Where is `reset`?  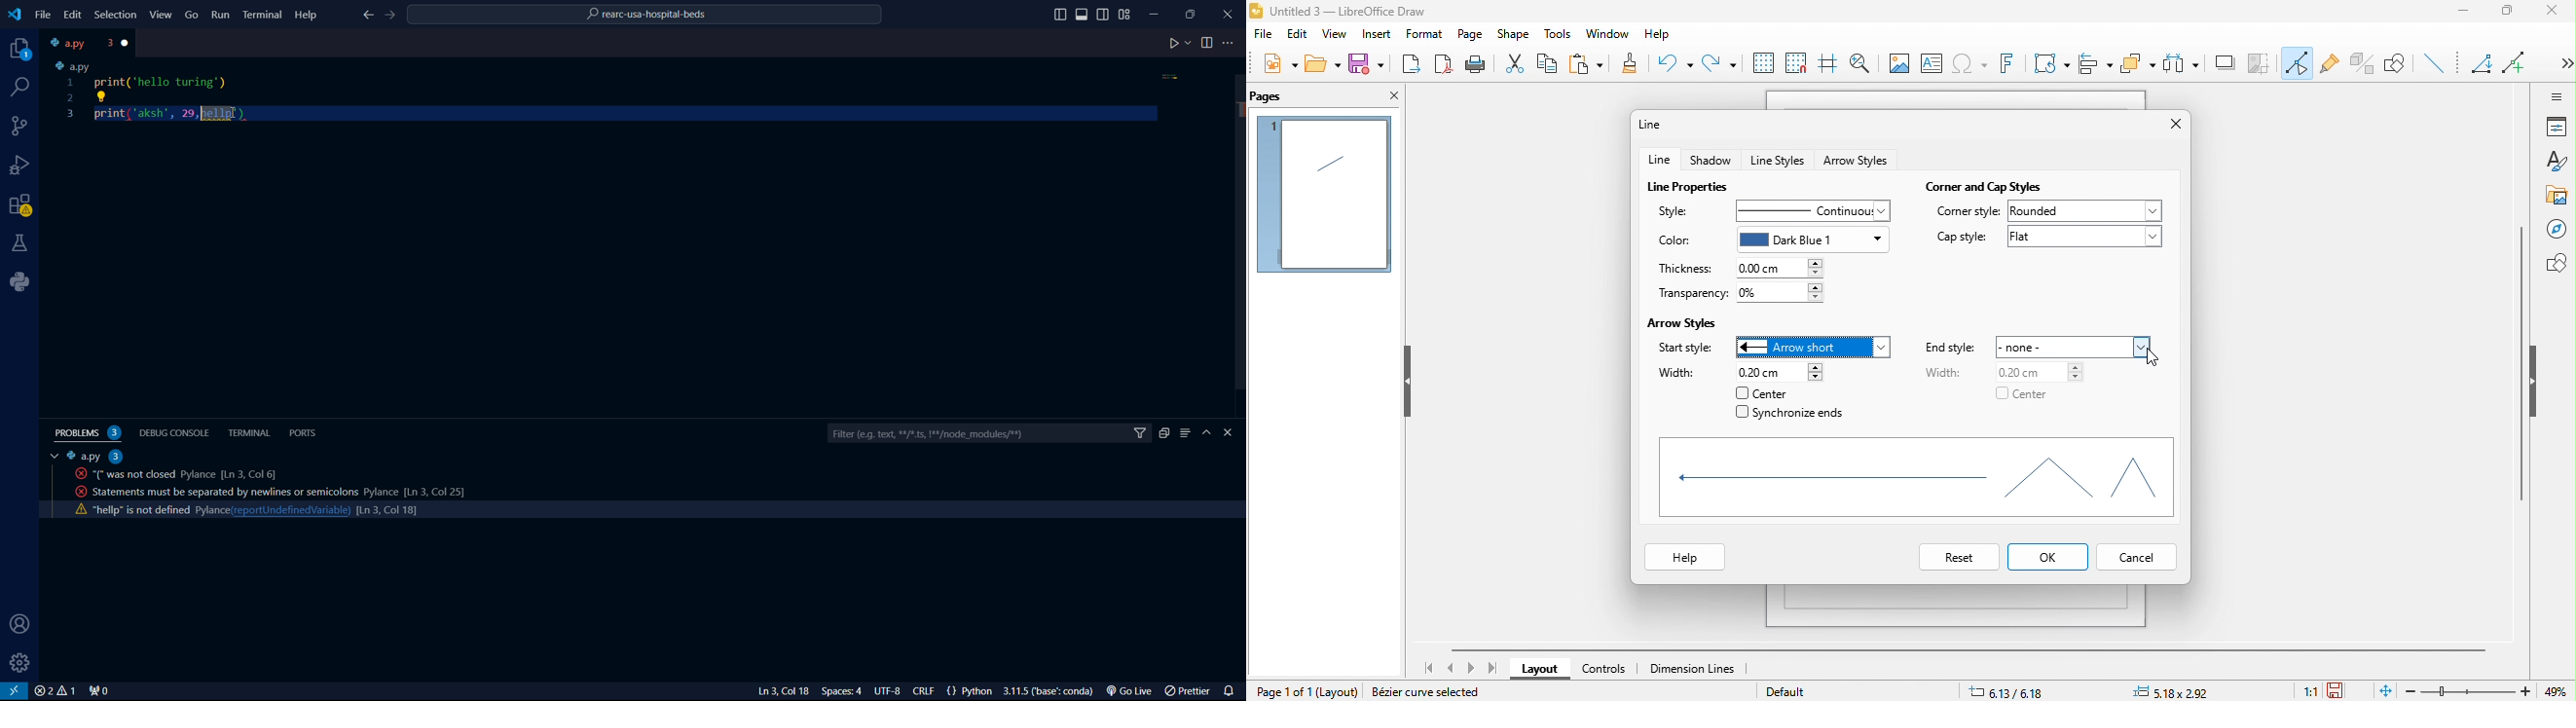 reset is located at coordinates (1955, 558).